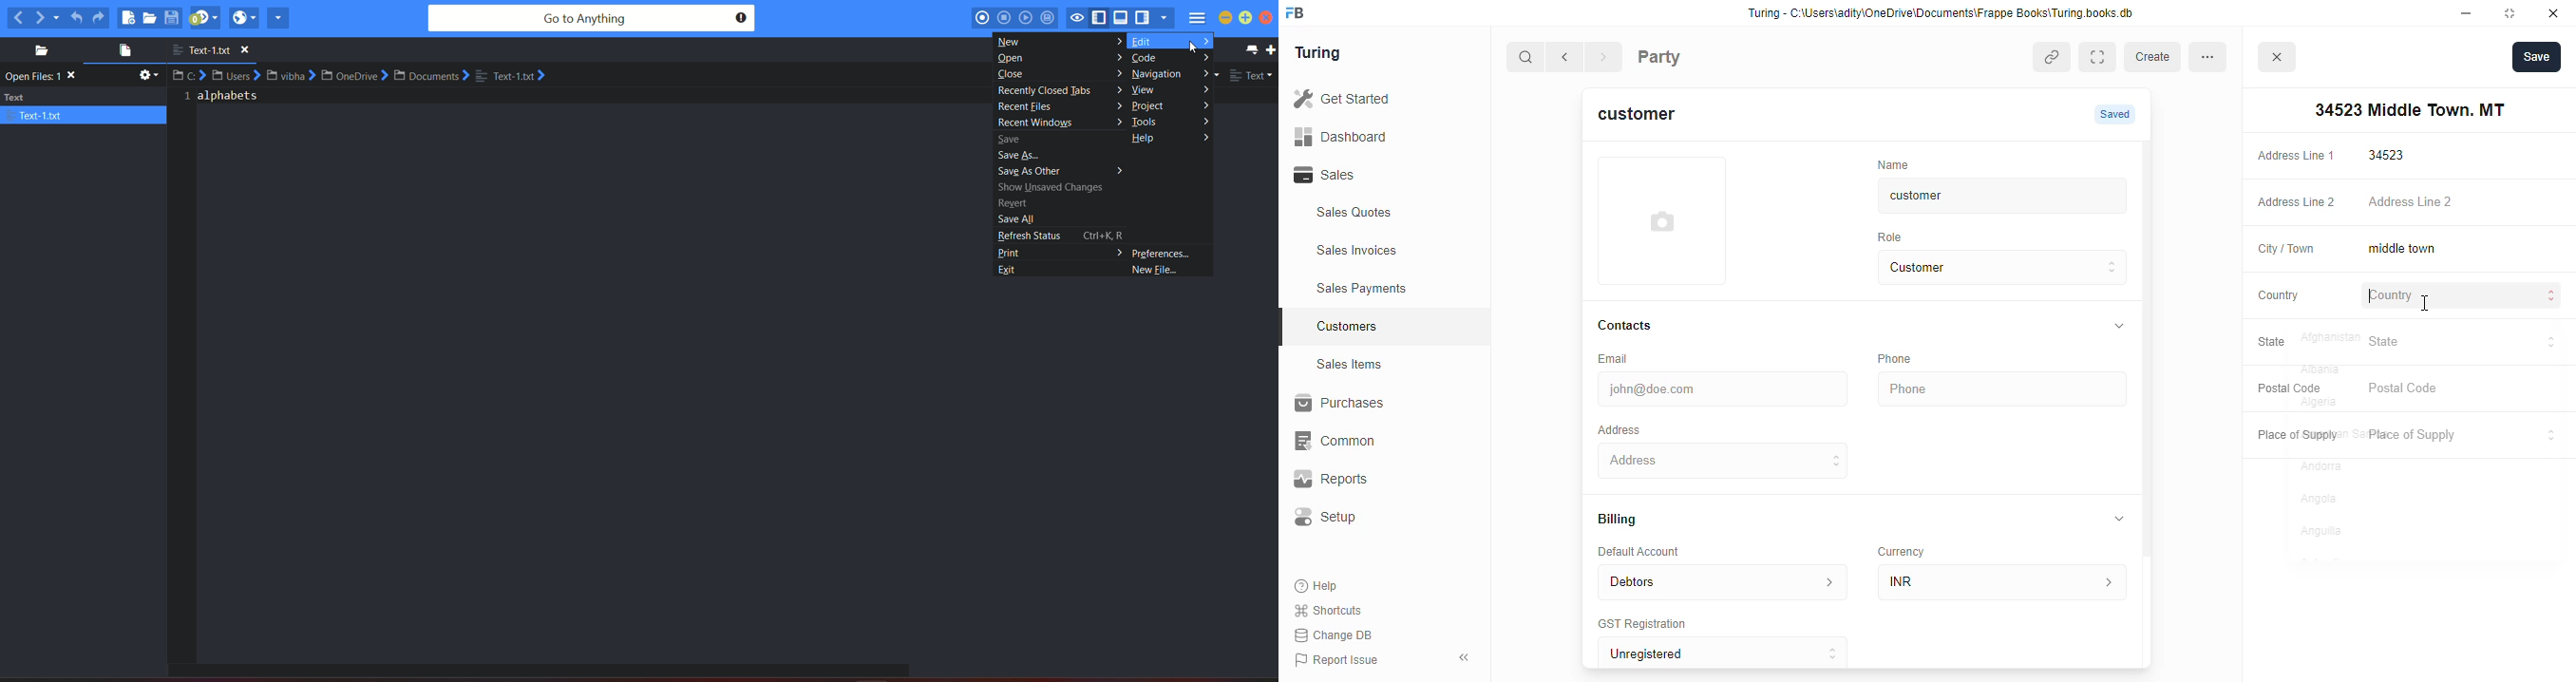 The height and width of the screenshot is (700, 2576). What do you see at coordinates (1064, 235) in the screenshot?
I see `Refresh Status Ctrl + K, R` at bounding box center [1064, 235].